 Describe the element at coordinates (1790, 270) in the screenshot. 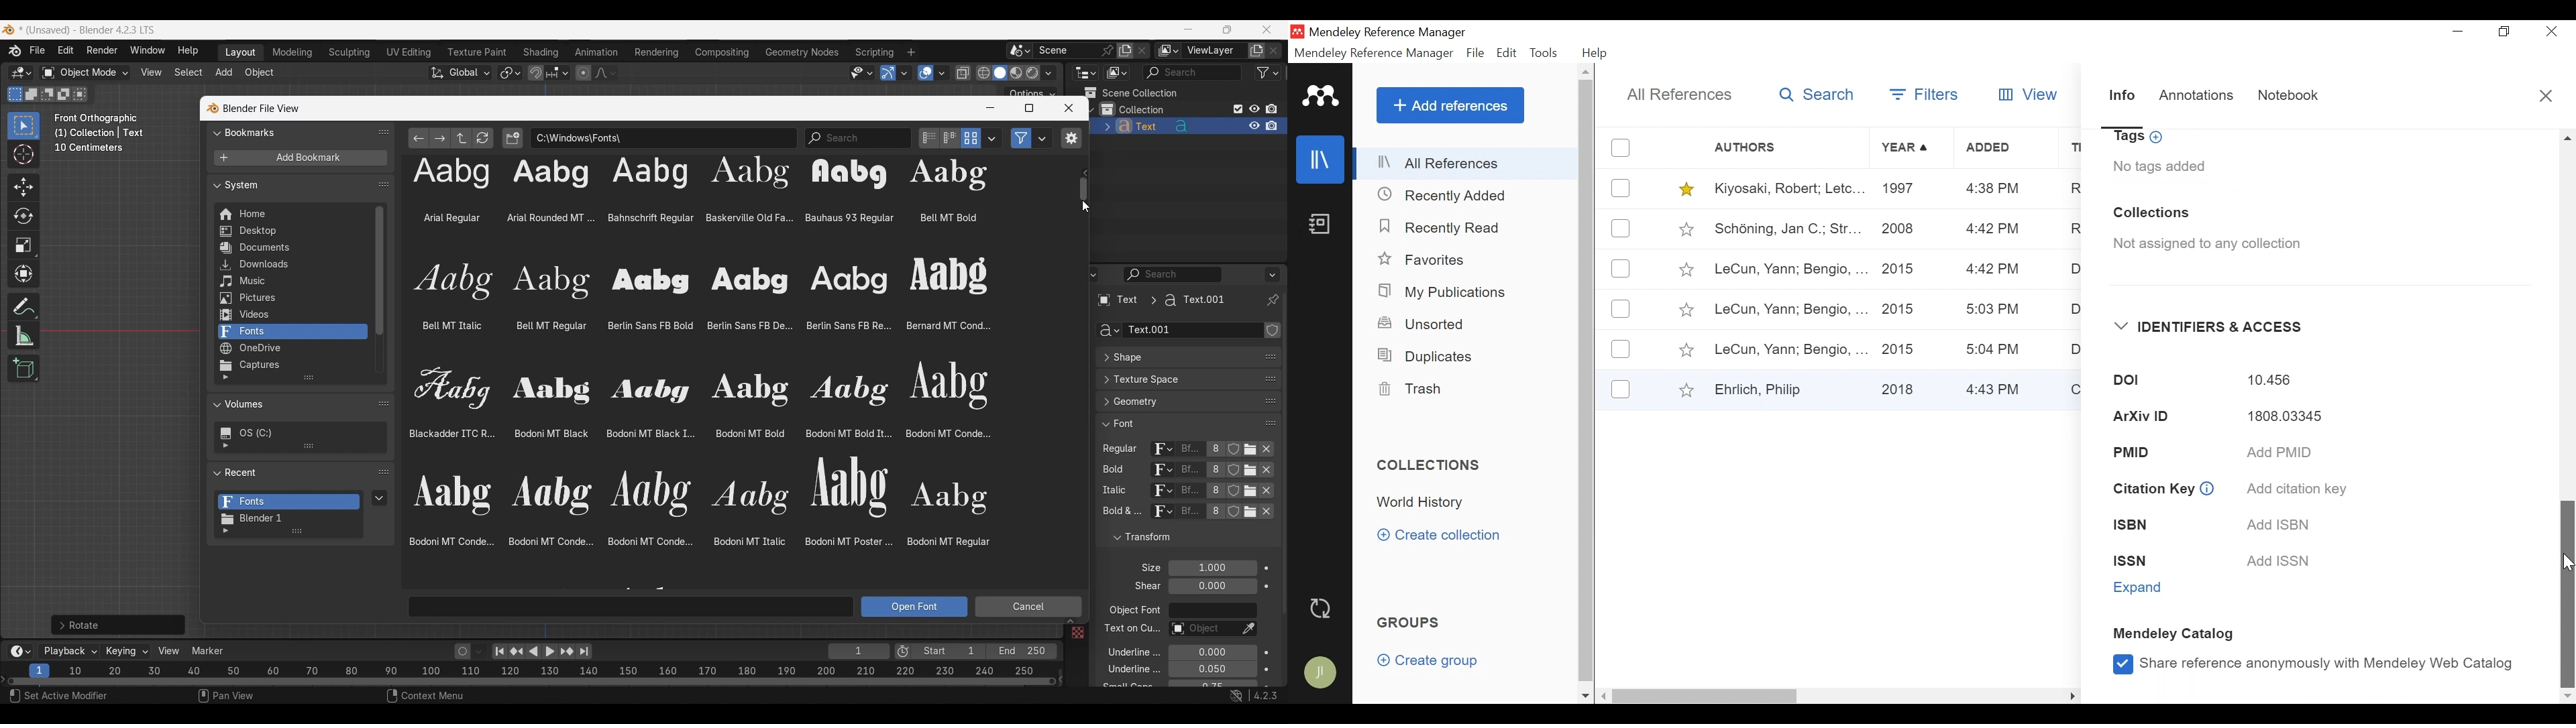

I see `LeCun, Yann; Bengio, ...` at that location.